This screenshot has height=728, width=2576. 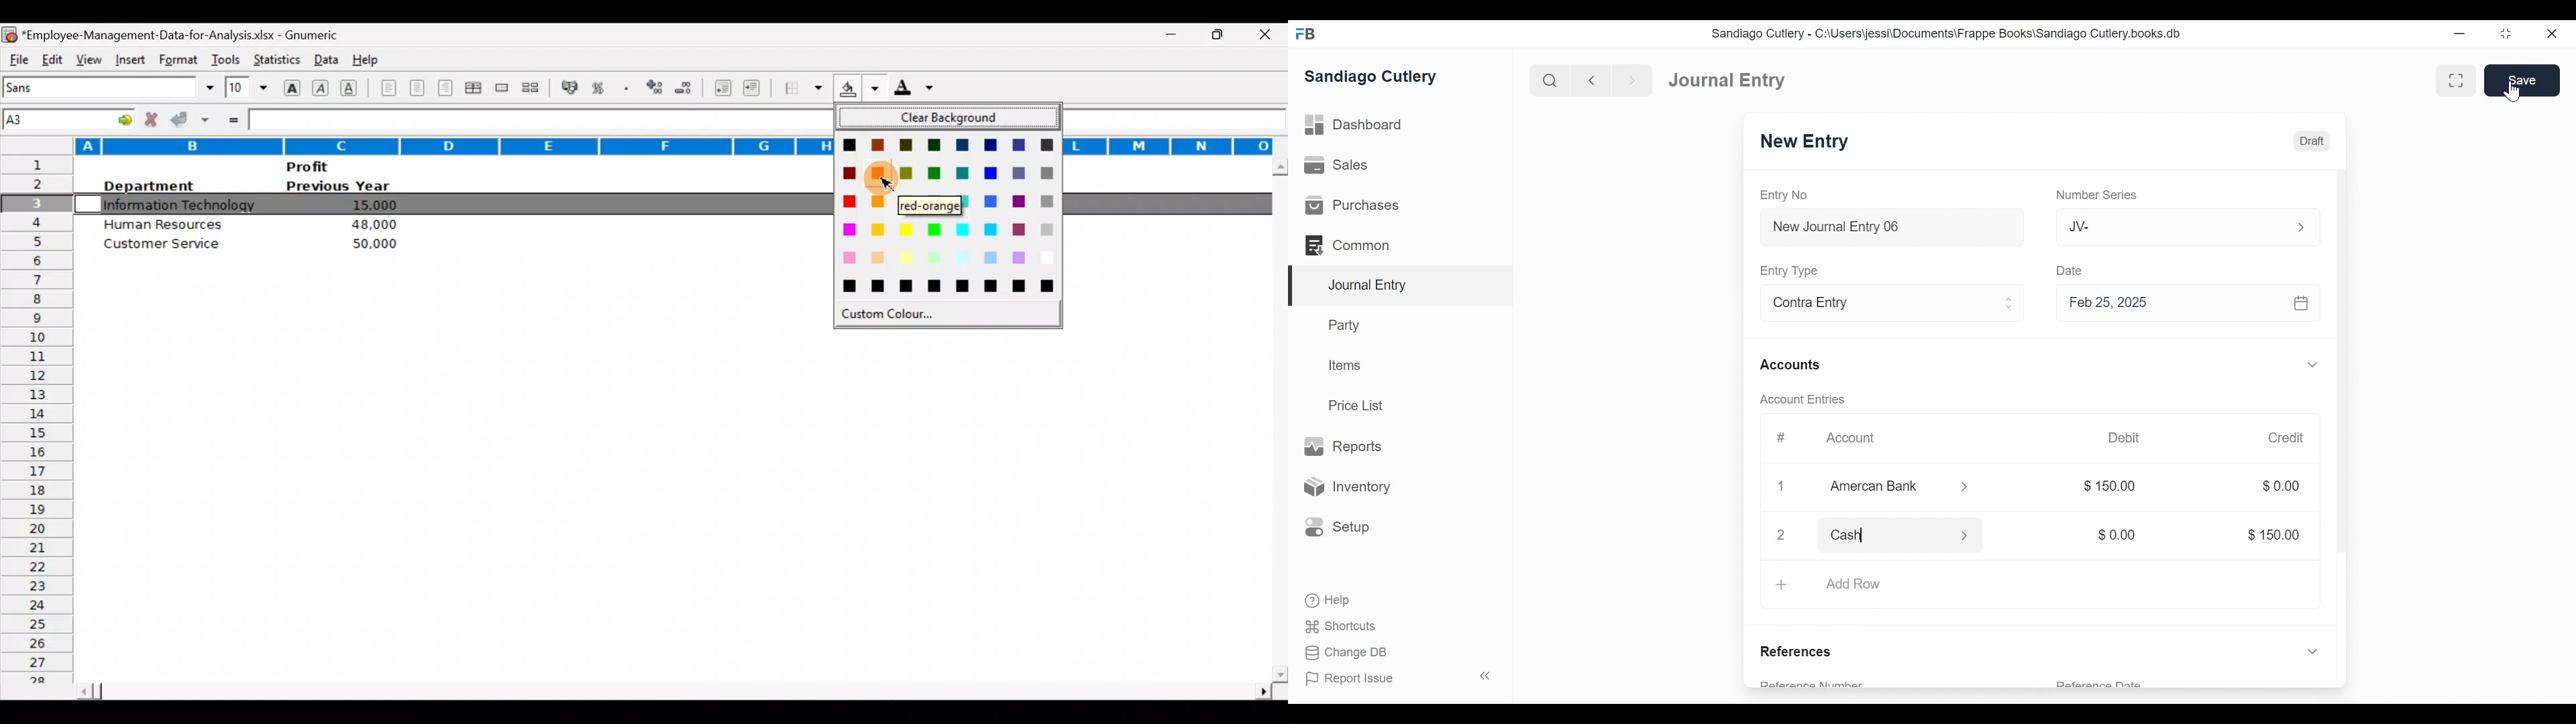 I want to click on Debit, so click(x=2124, y=438).